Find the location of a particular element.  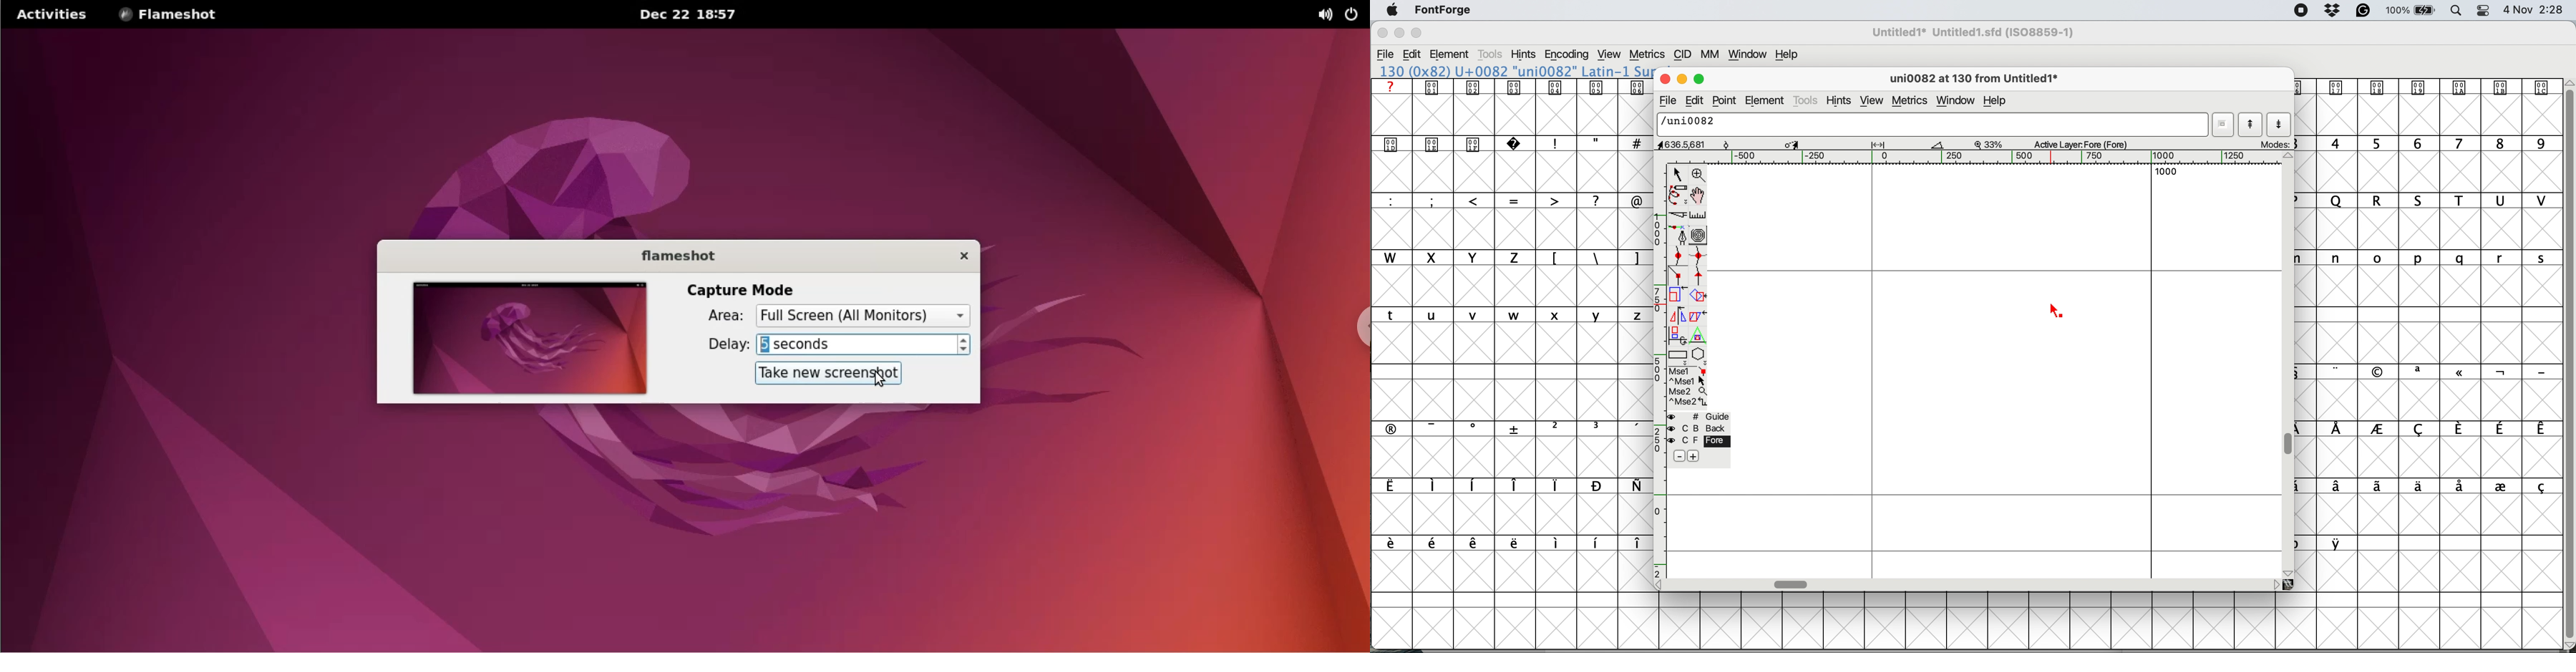

add a point and drag out its control points is located at coordinates (1680, 235).